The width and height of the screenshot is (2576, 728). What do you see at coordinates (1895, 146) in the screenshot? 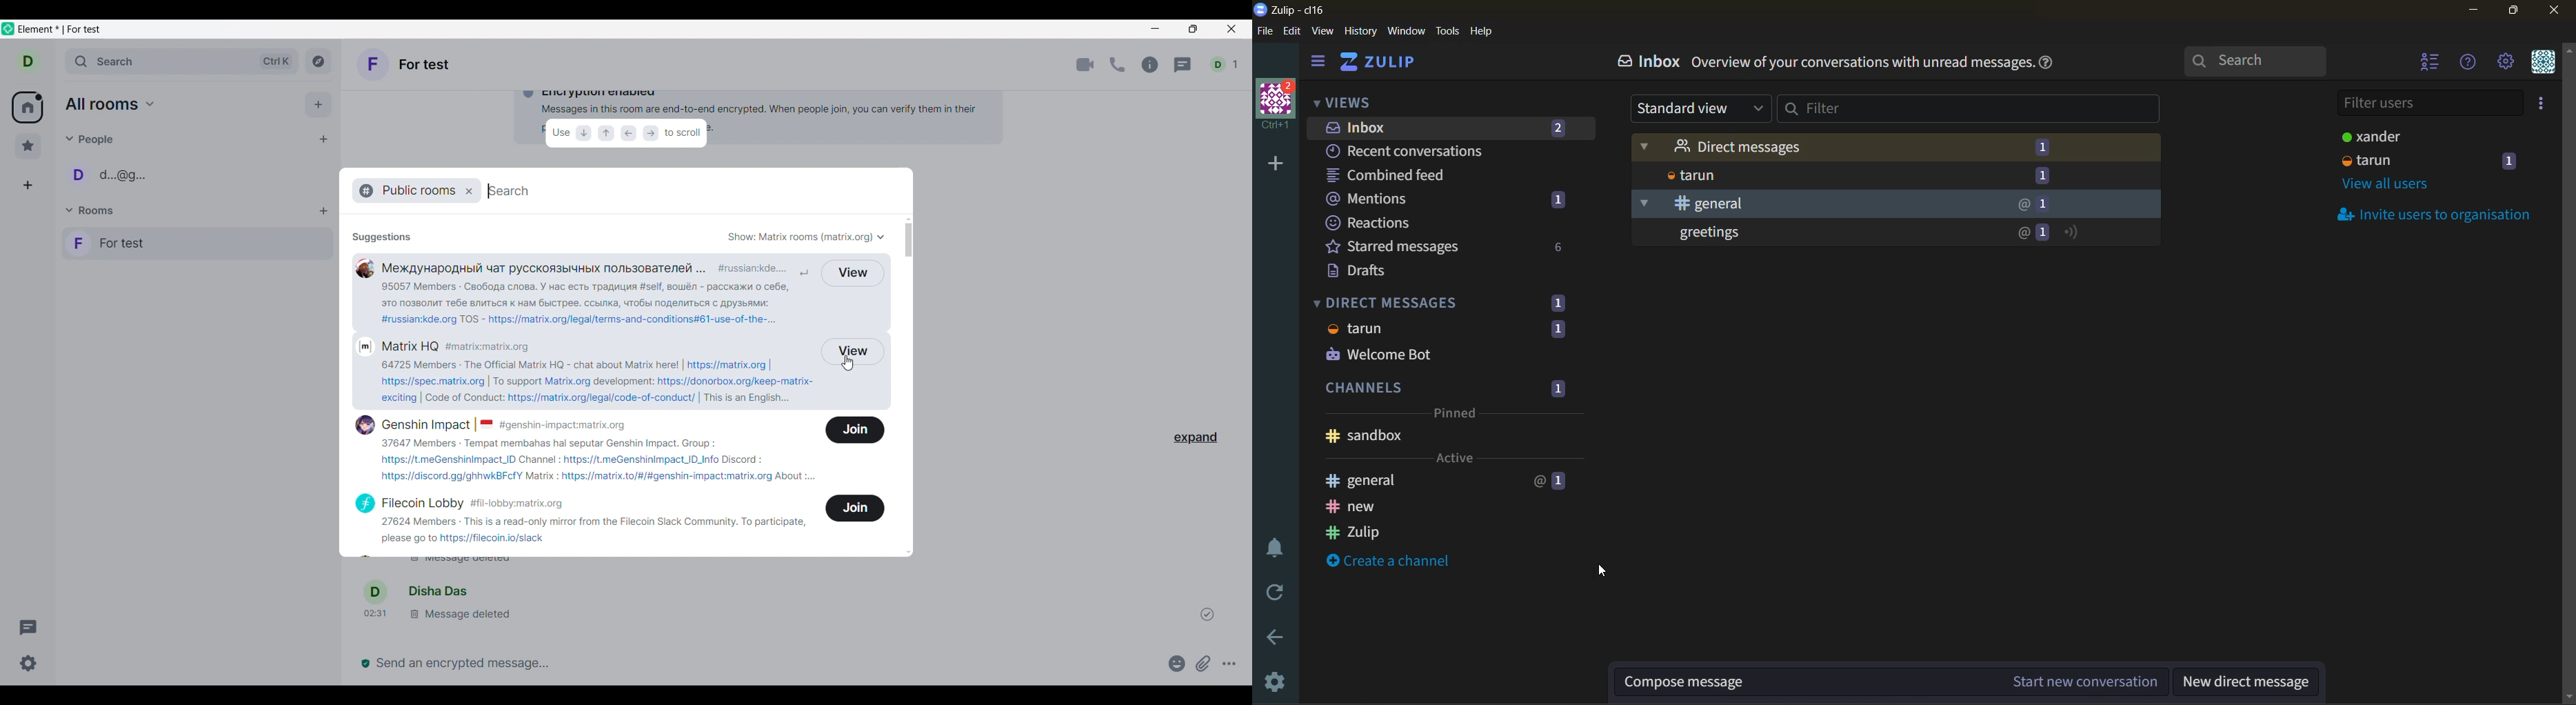
I see `Direct Message` at bounding box center [1895, 146].